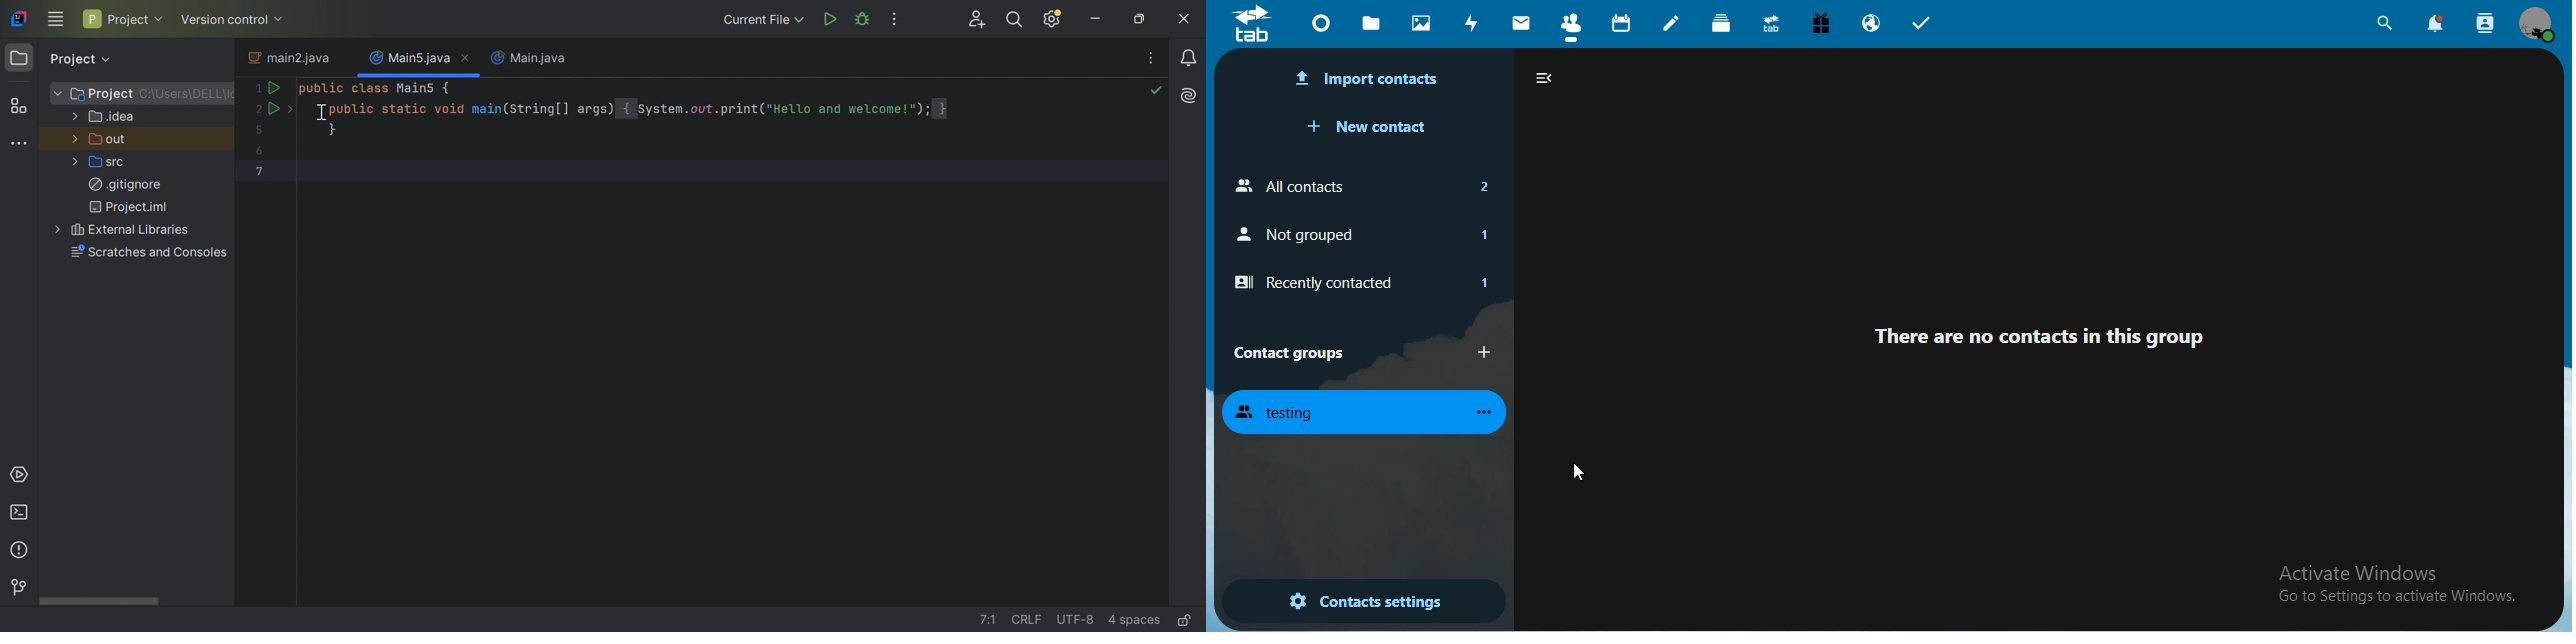  What do you see at coordinates (2384, 26) in the screenshot?
I see `unified search` at bounding box center [2384, 26].